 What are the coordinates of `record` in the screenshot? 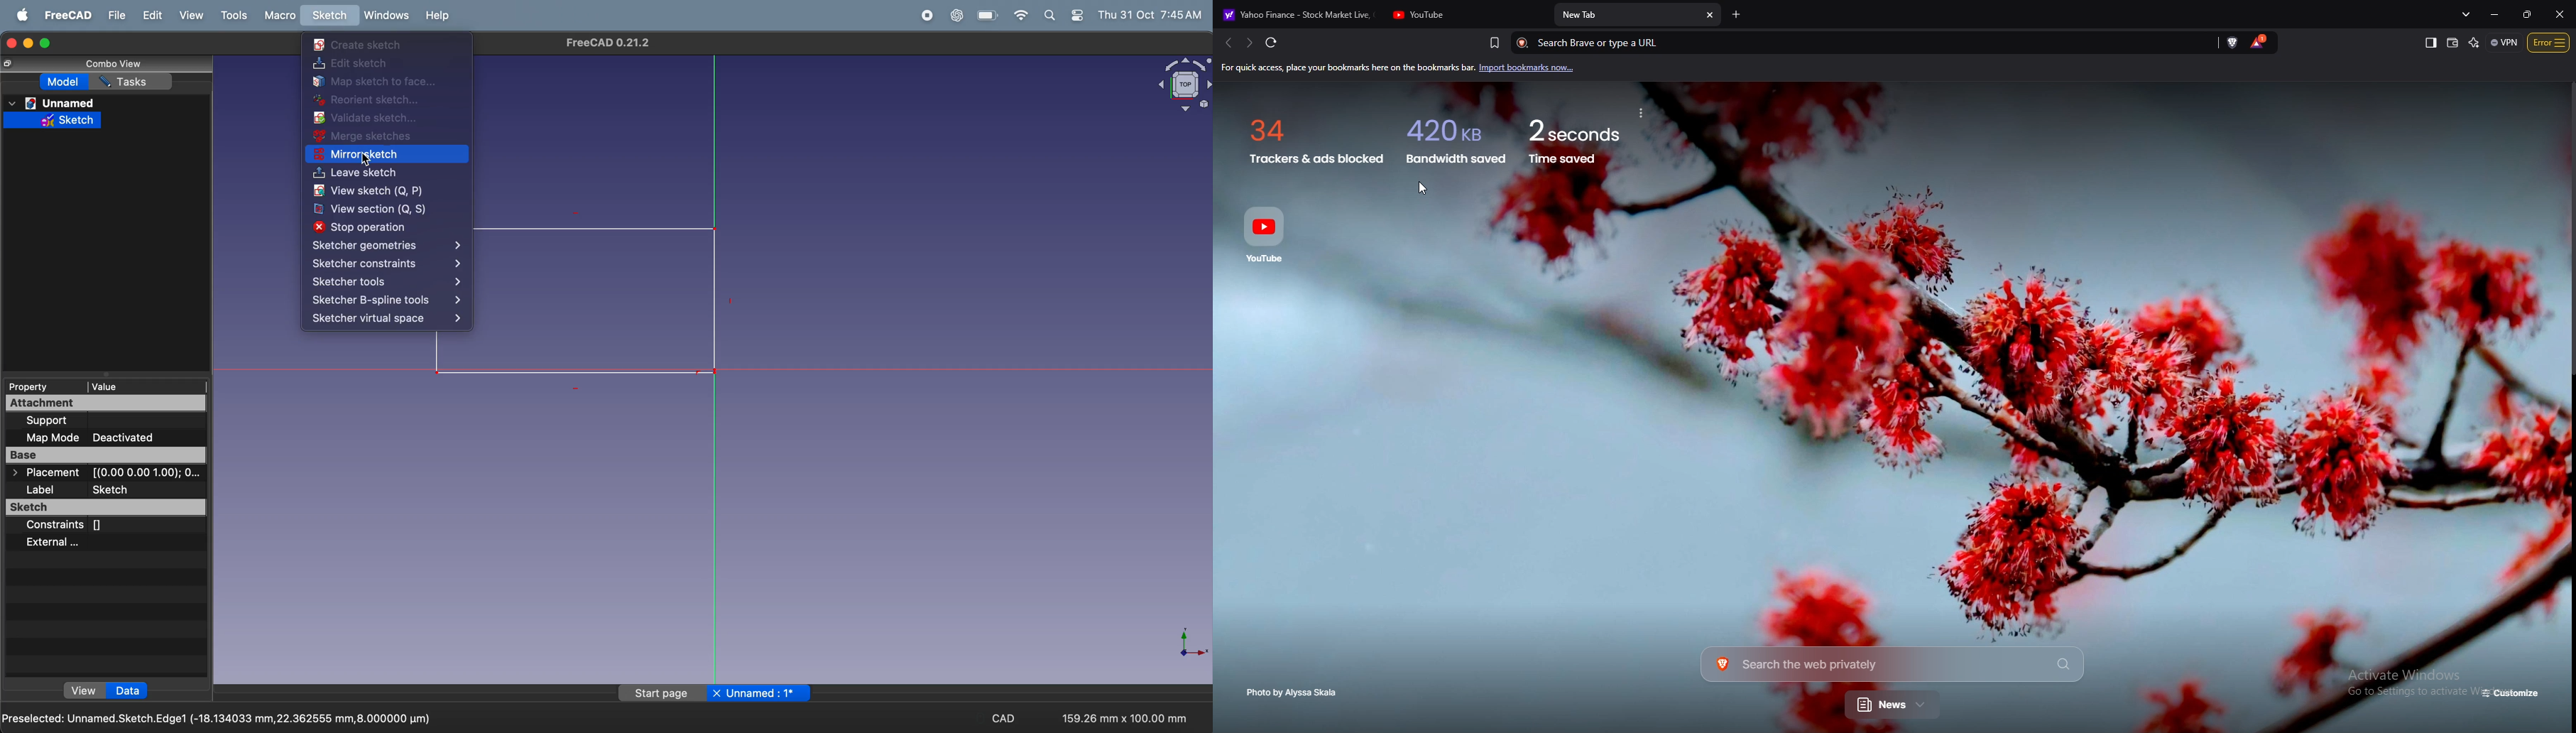 It's located at (923, 15).